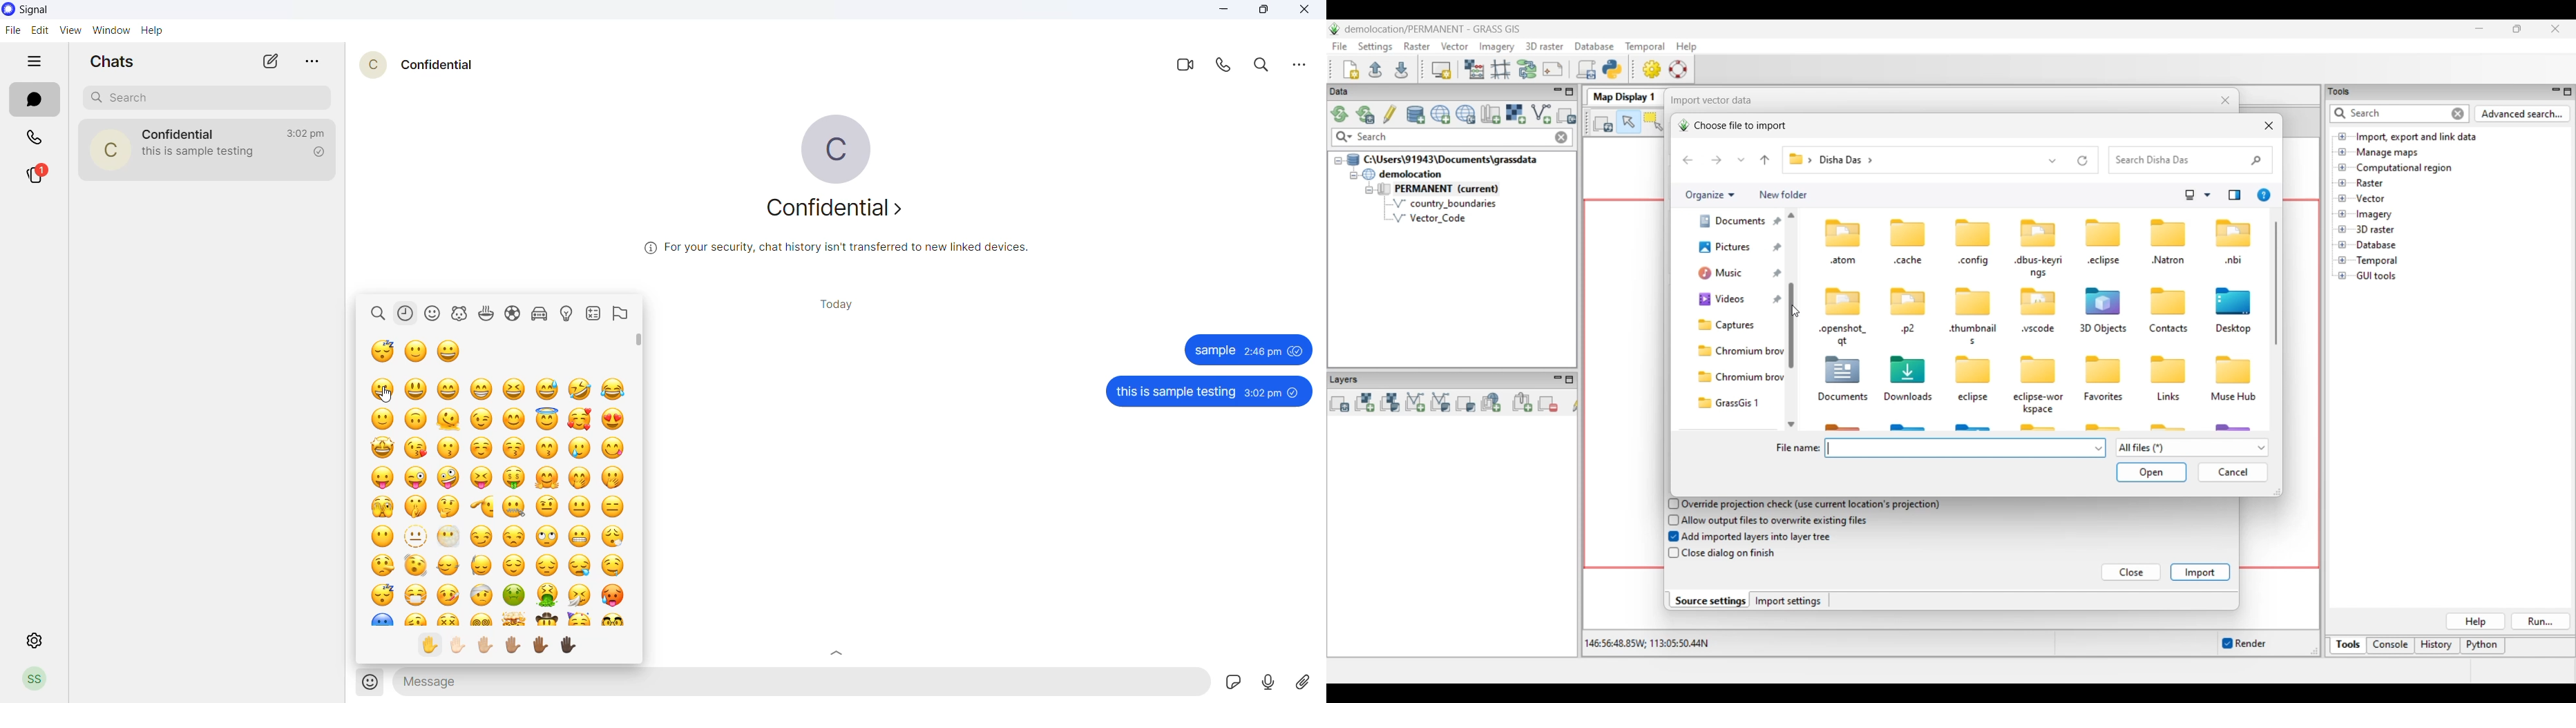  I want to click on read recipient, so click(320, 153).